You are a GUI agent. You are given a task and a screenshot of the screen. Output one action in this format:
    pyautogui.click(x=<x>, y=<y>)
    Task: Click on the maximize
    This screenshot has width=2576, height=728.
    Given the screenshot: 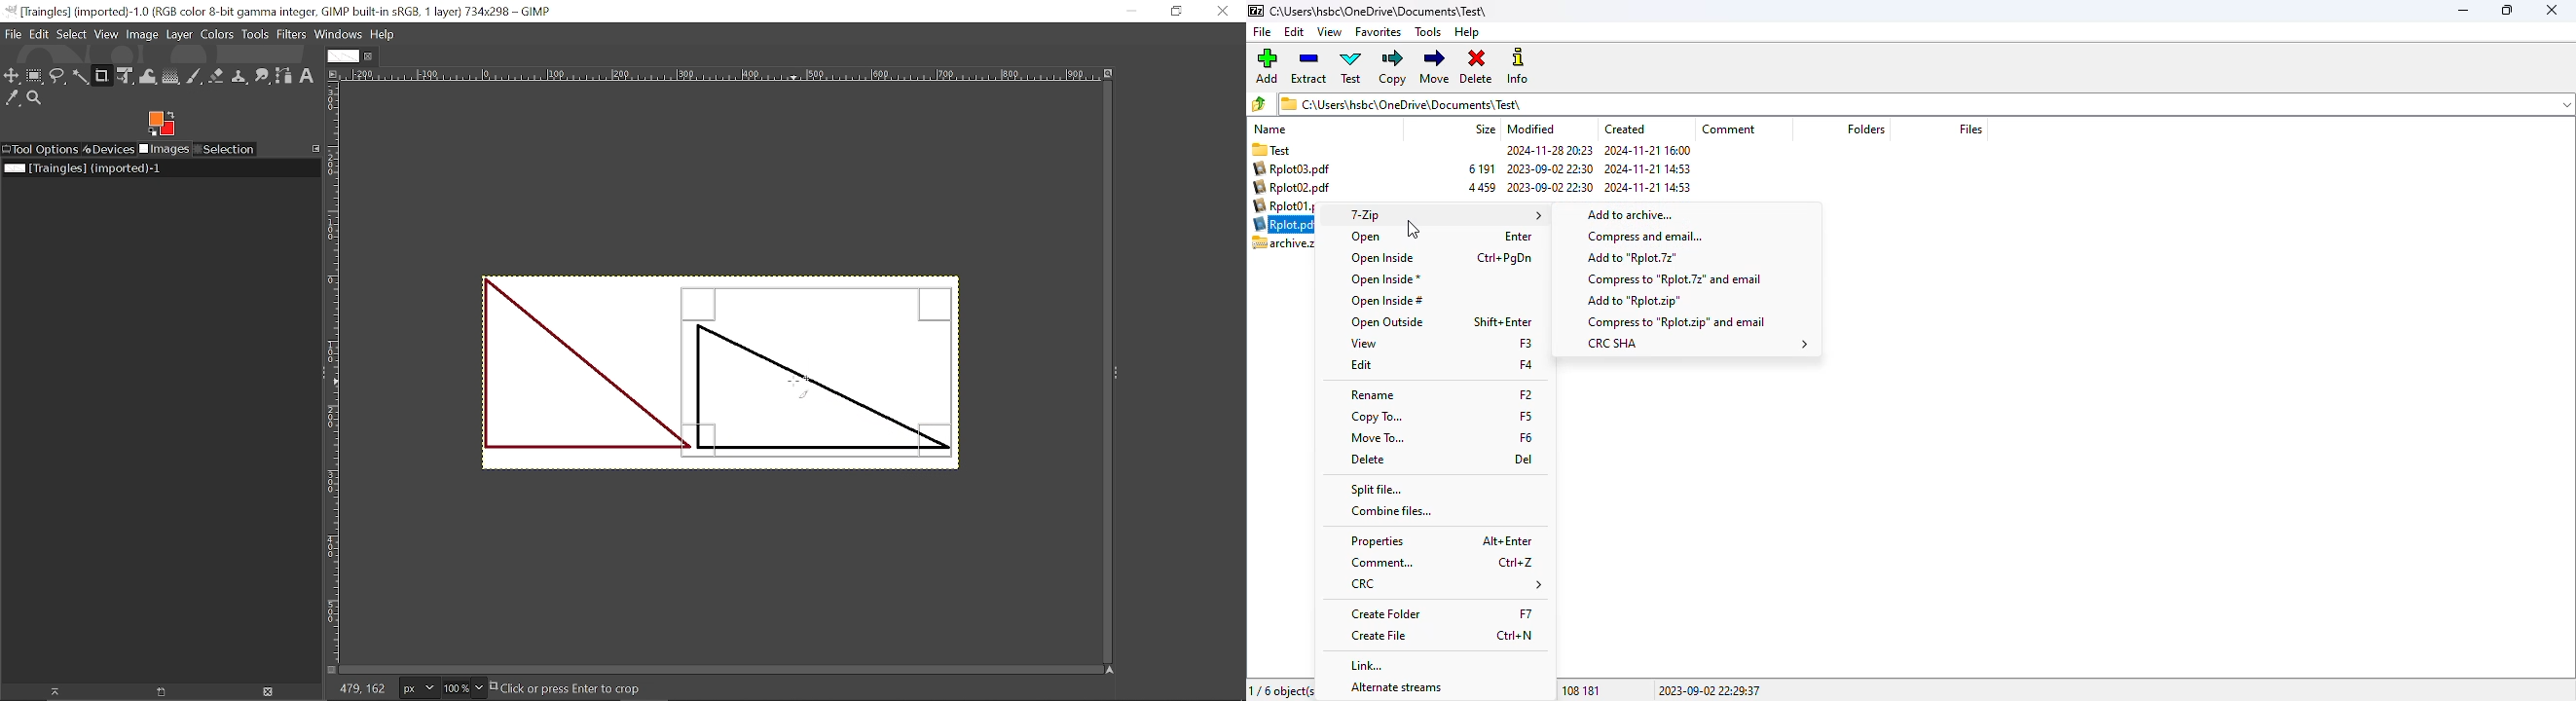 What is the action you would take?
    pyautogui.click(x=2507, y=9)
    